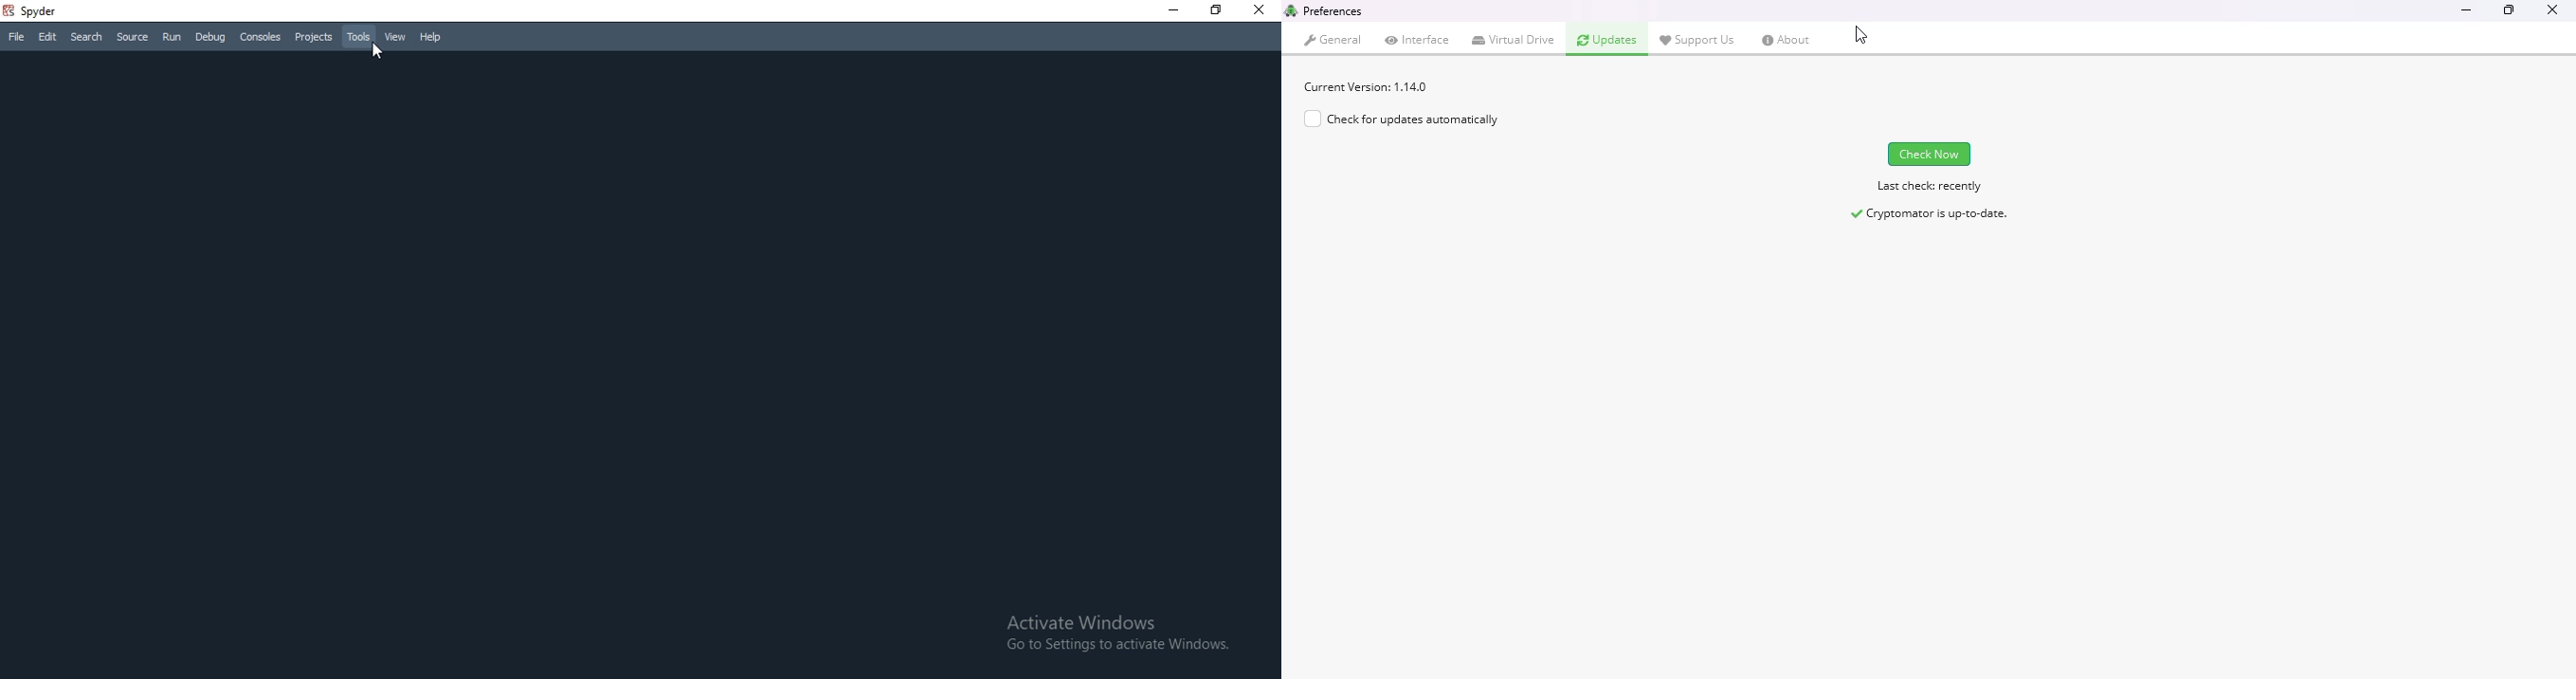 This screenshot has width=2576, height=700. What do you see at coordinates (132, 38) in the screenshot?
I see `Source` at bounding box center [132, 38].